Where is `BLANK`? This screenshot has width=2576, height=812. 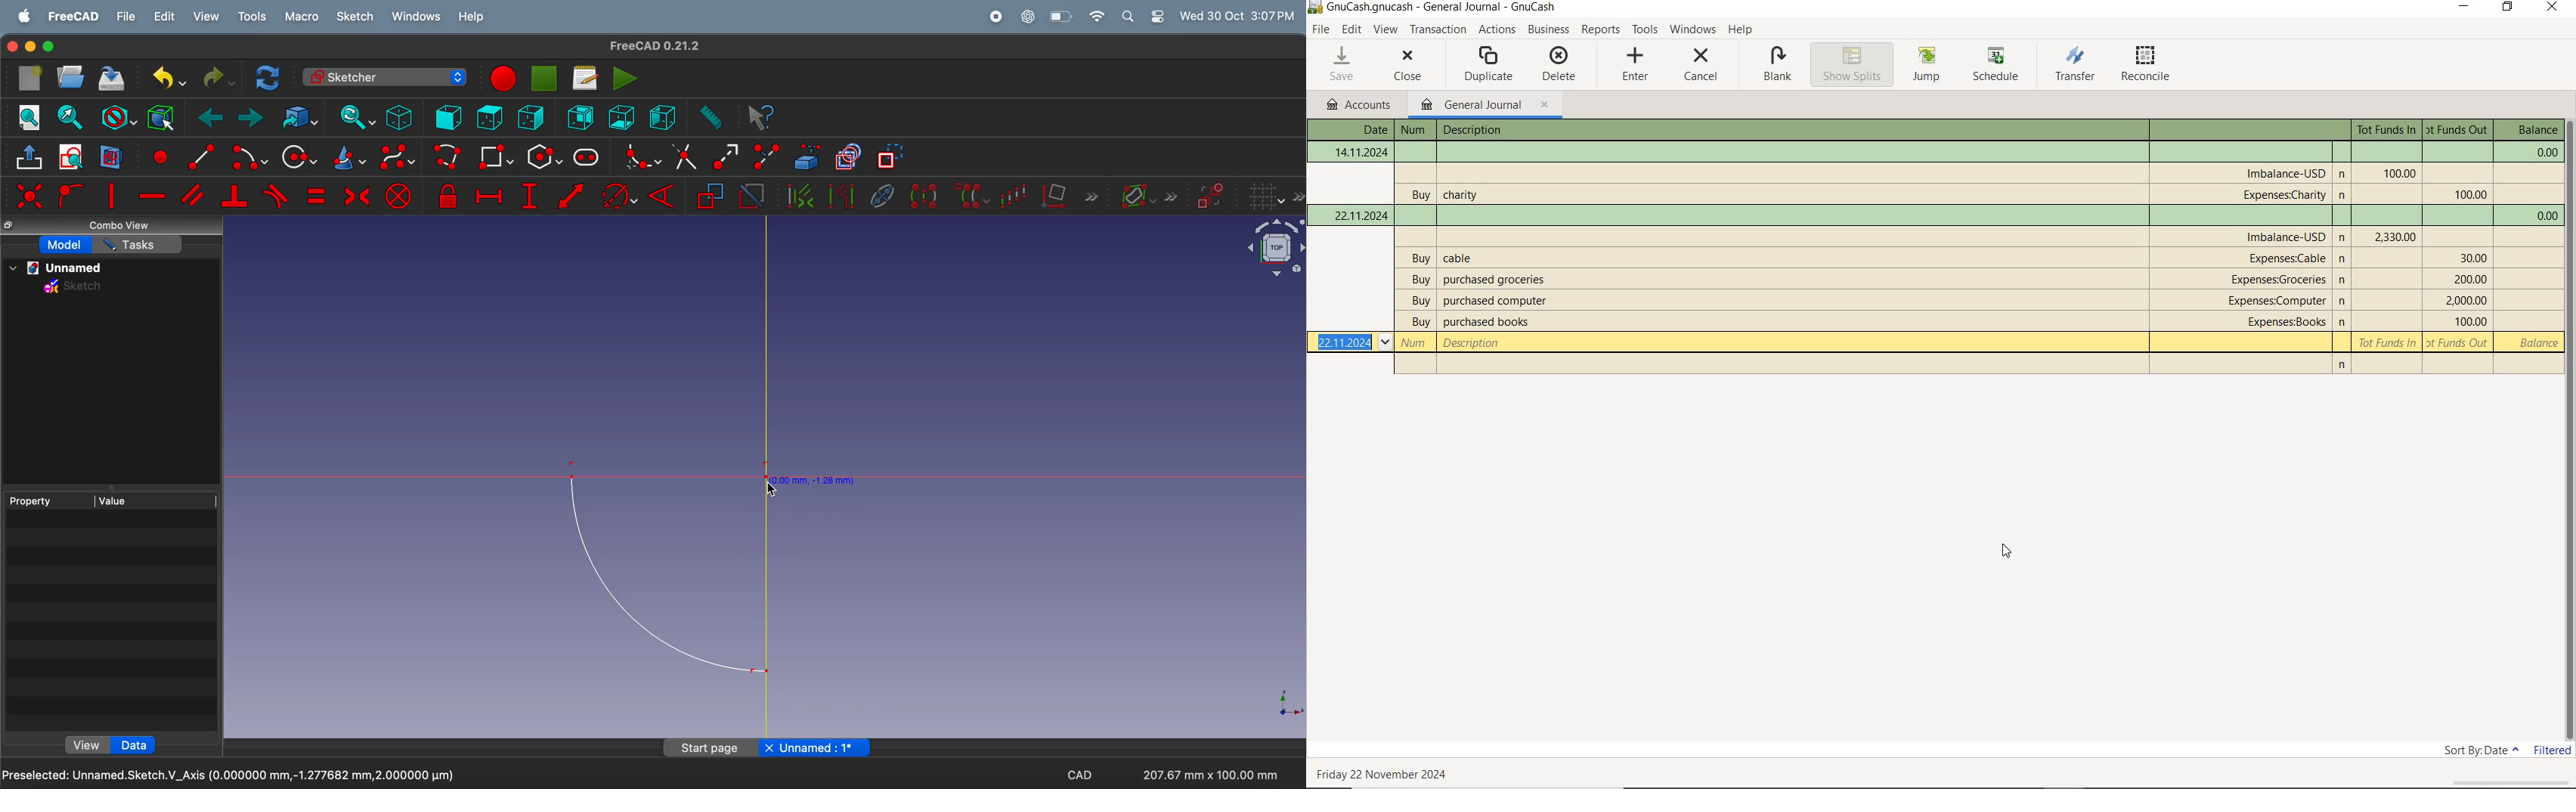 BLANK is located at coordinates (1778, 66).